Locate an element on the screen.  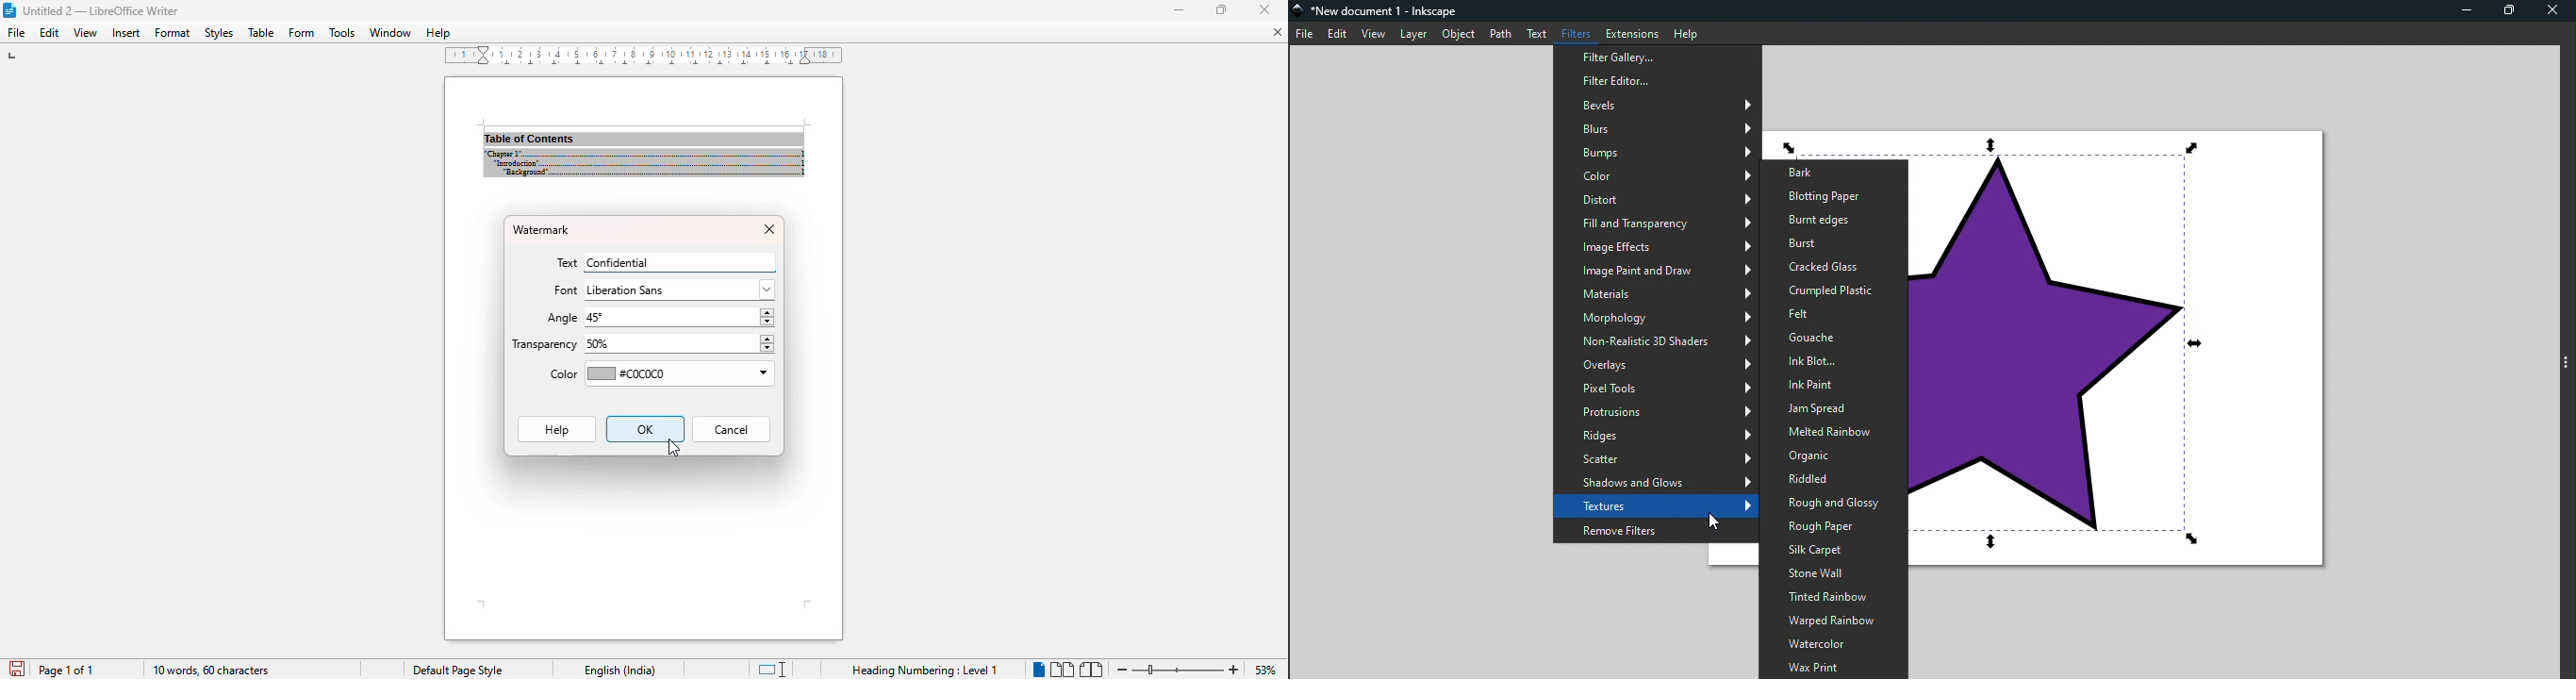
edit is located at coordinates (50, 33).